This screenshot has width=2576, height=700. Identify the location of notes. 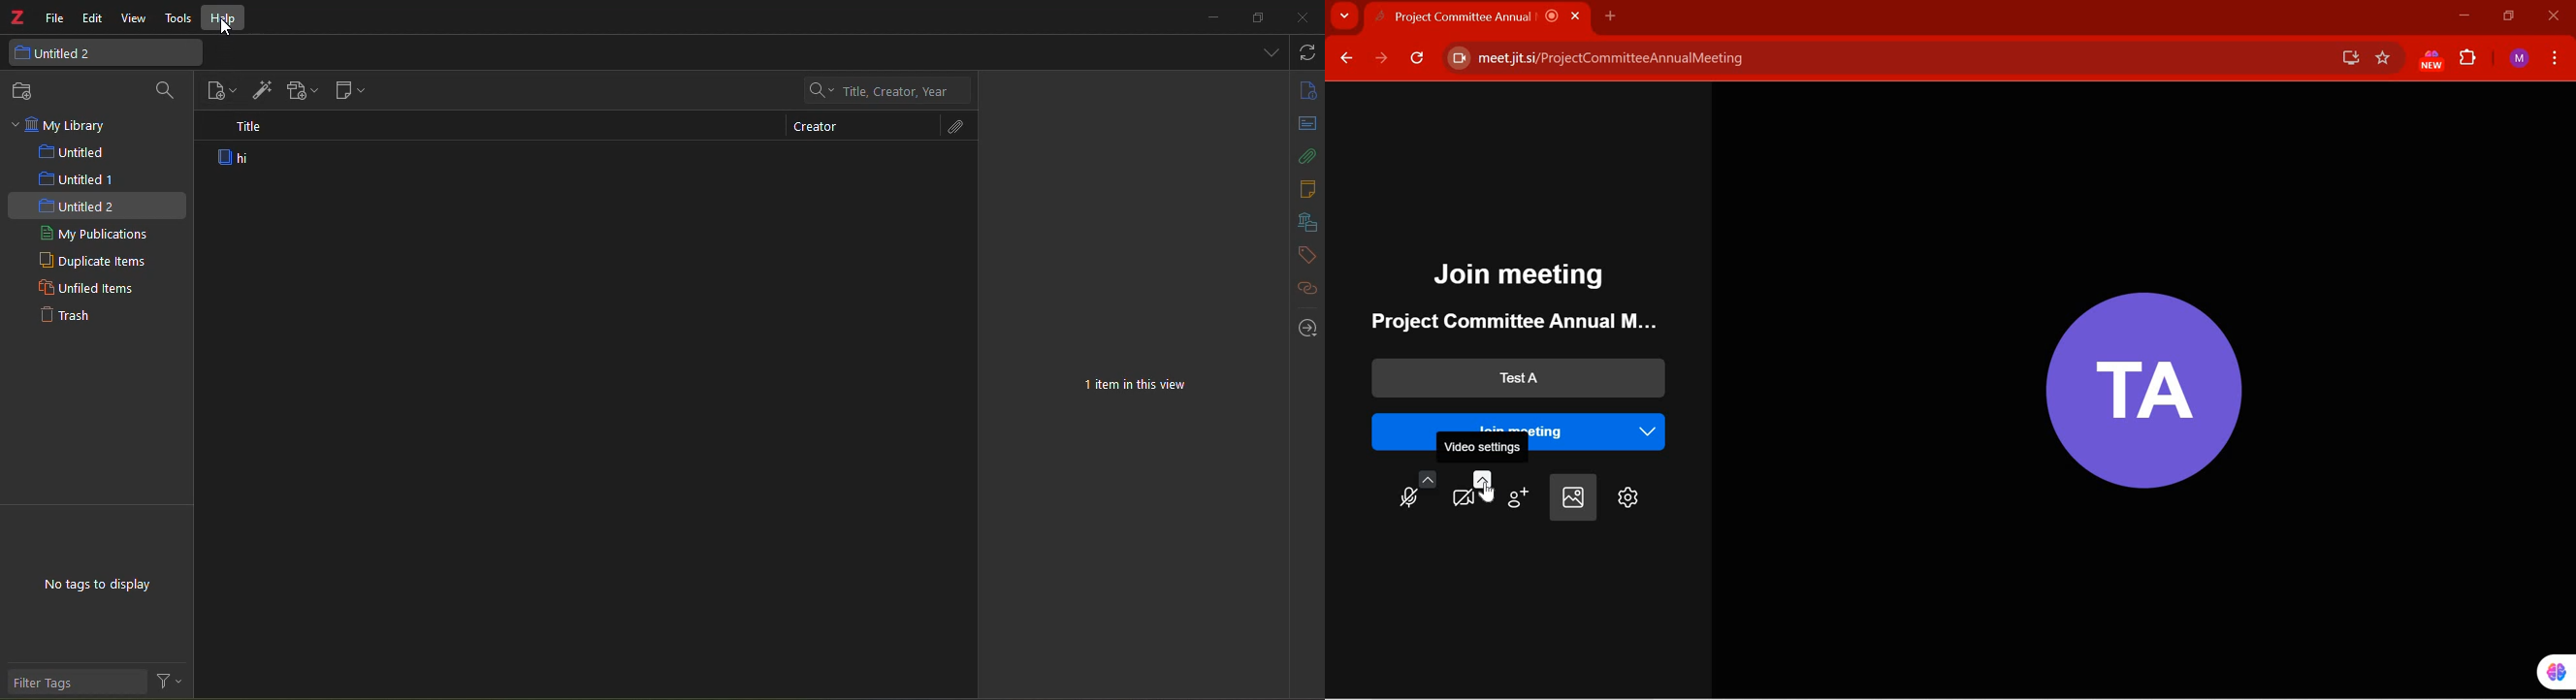
(1306, 190).